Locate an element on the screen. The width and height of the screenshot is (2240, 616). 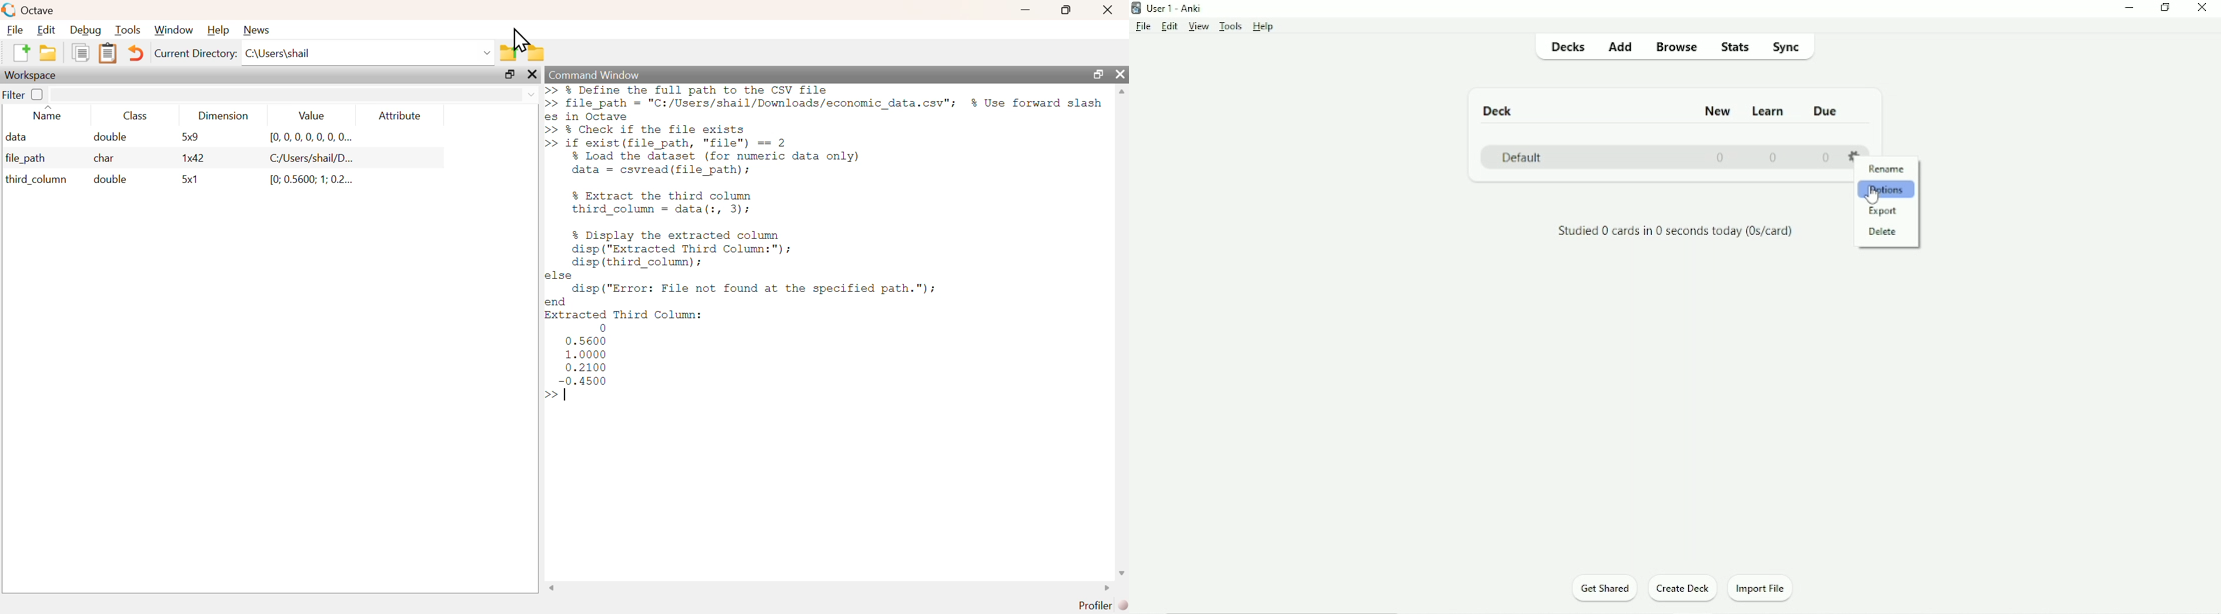
File is located at coordinates (1145, 27).